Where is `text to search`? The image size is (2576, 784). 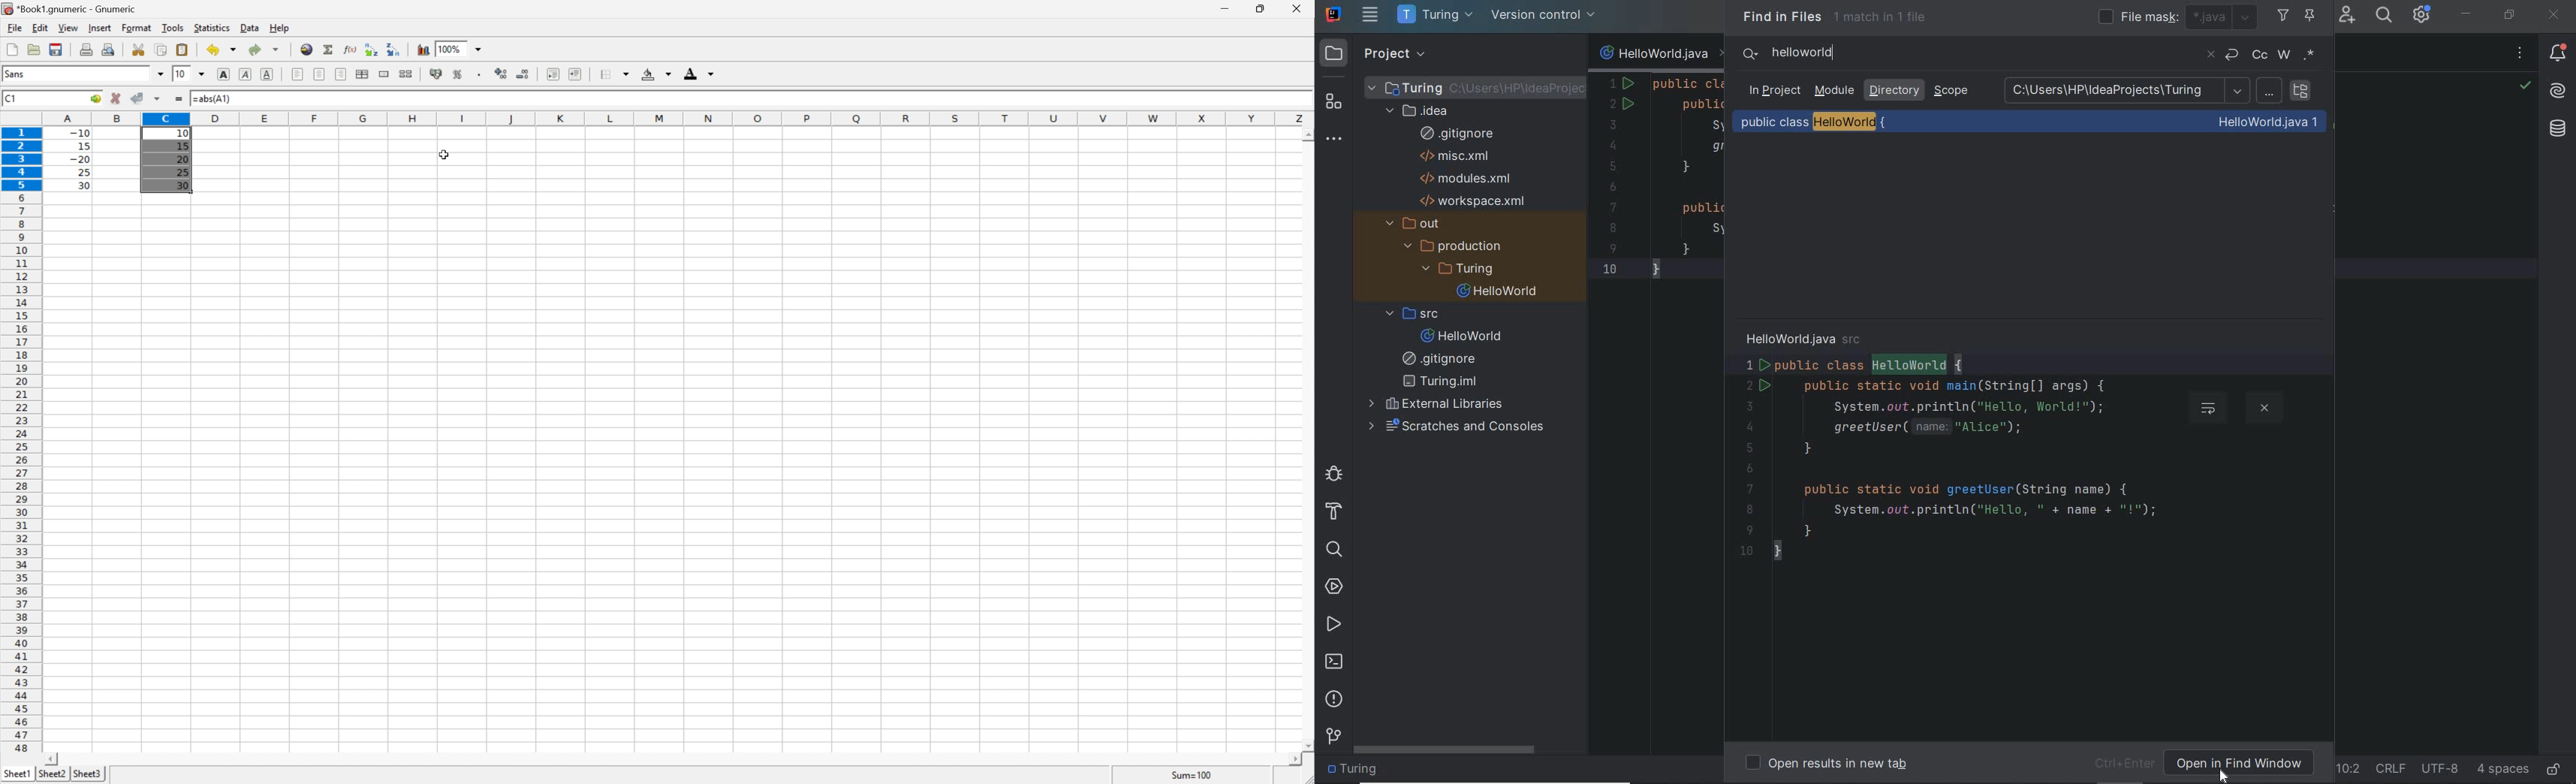
text to search is located at coordinates (1799, 54).